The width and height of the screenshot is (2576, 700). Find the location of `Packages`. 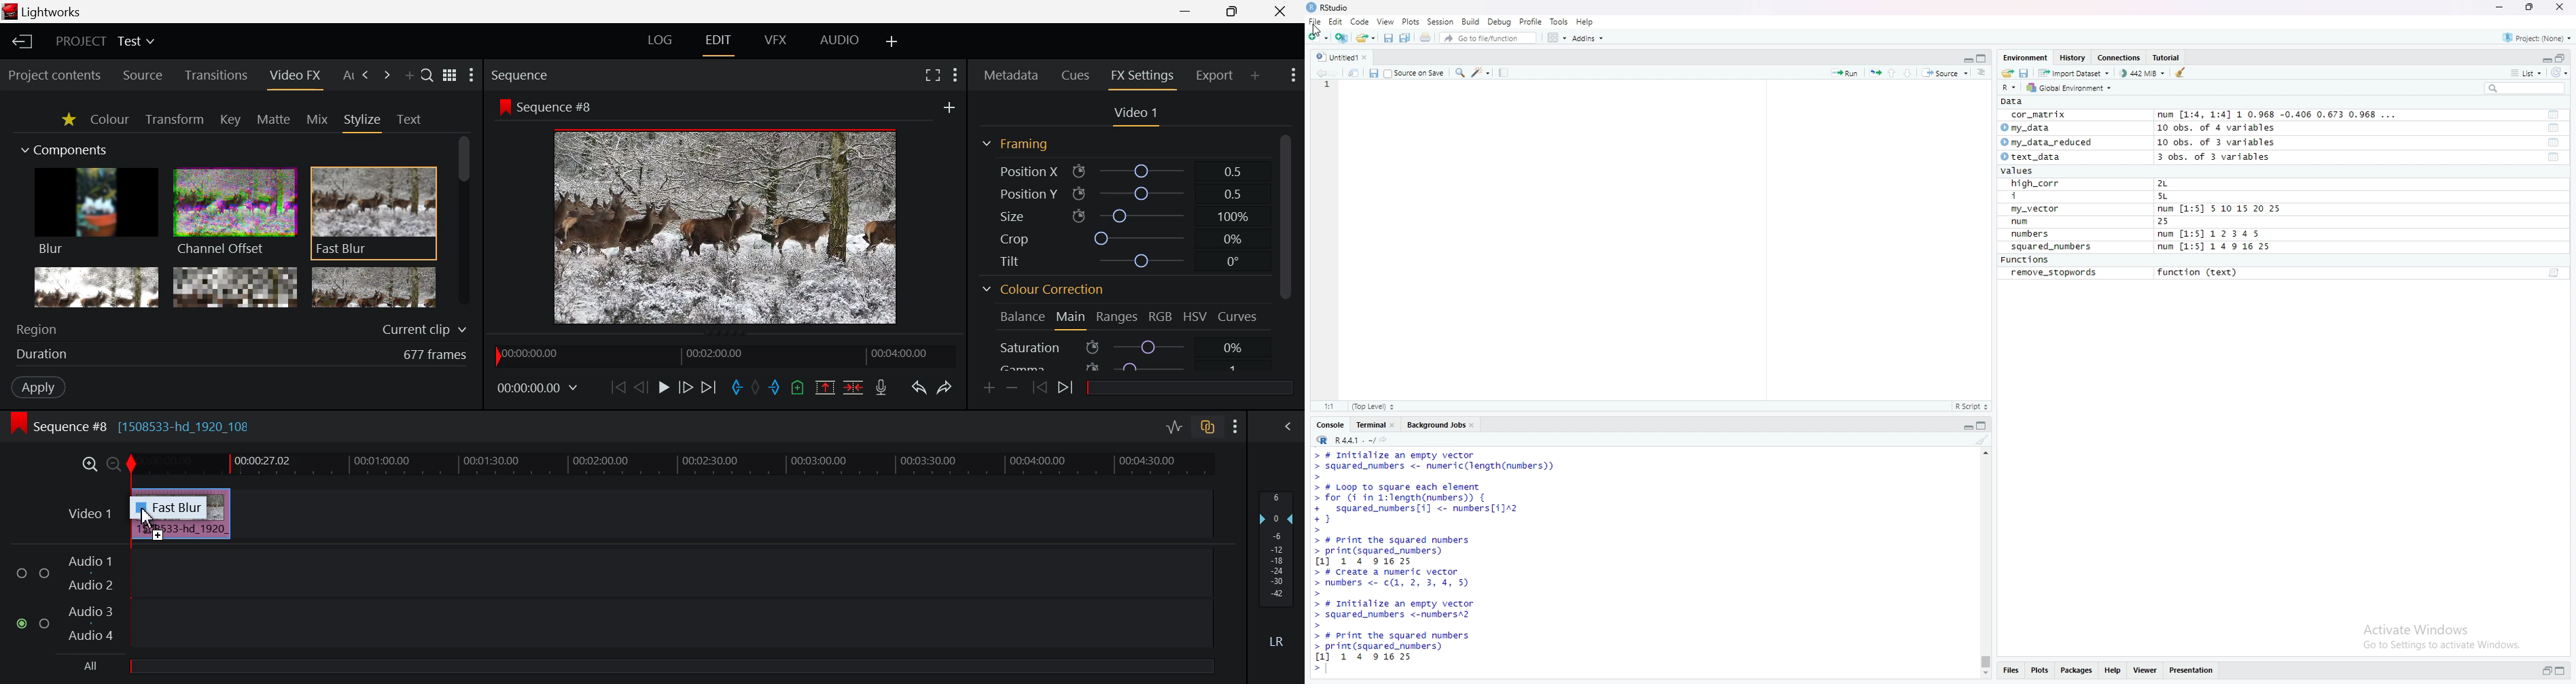

Packages is located at coordinates (2079, 671).